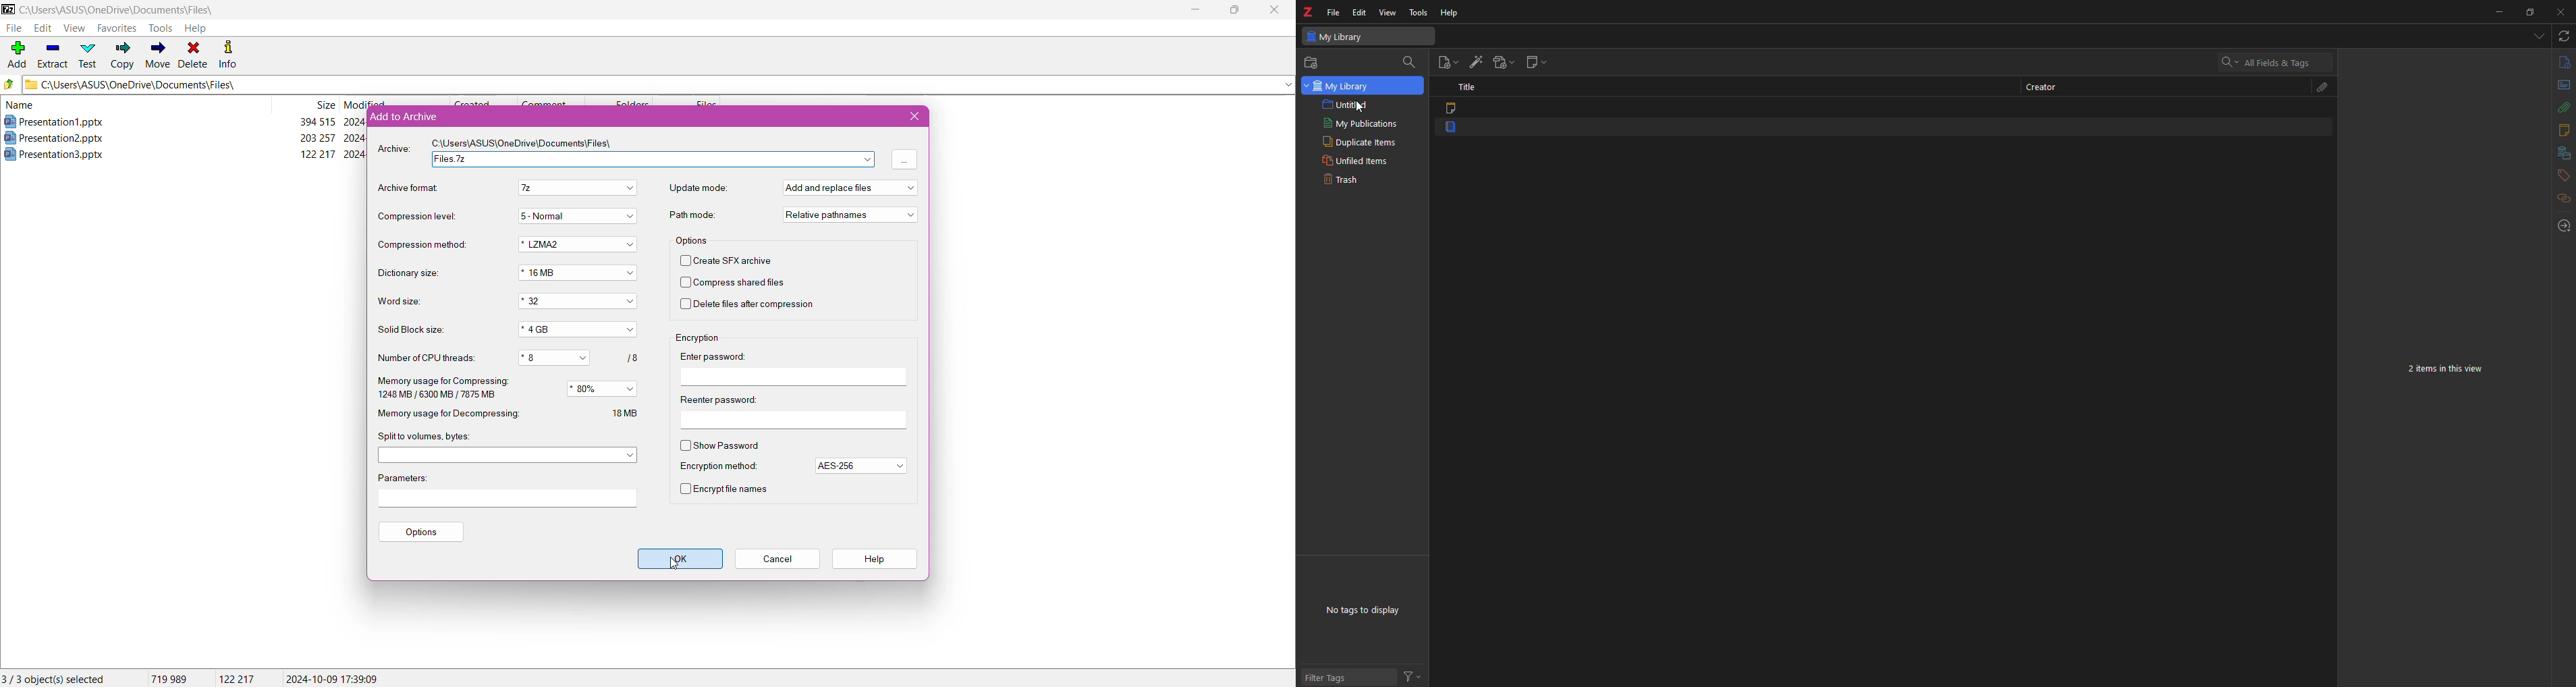 The height and width of the screenshot is (700, 2576). I want to click on tabs, so click(2538, 35).